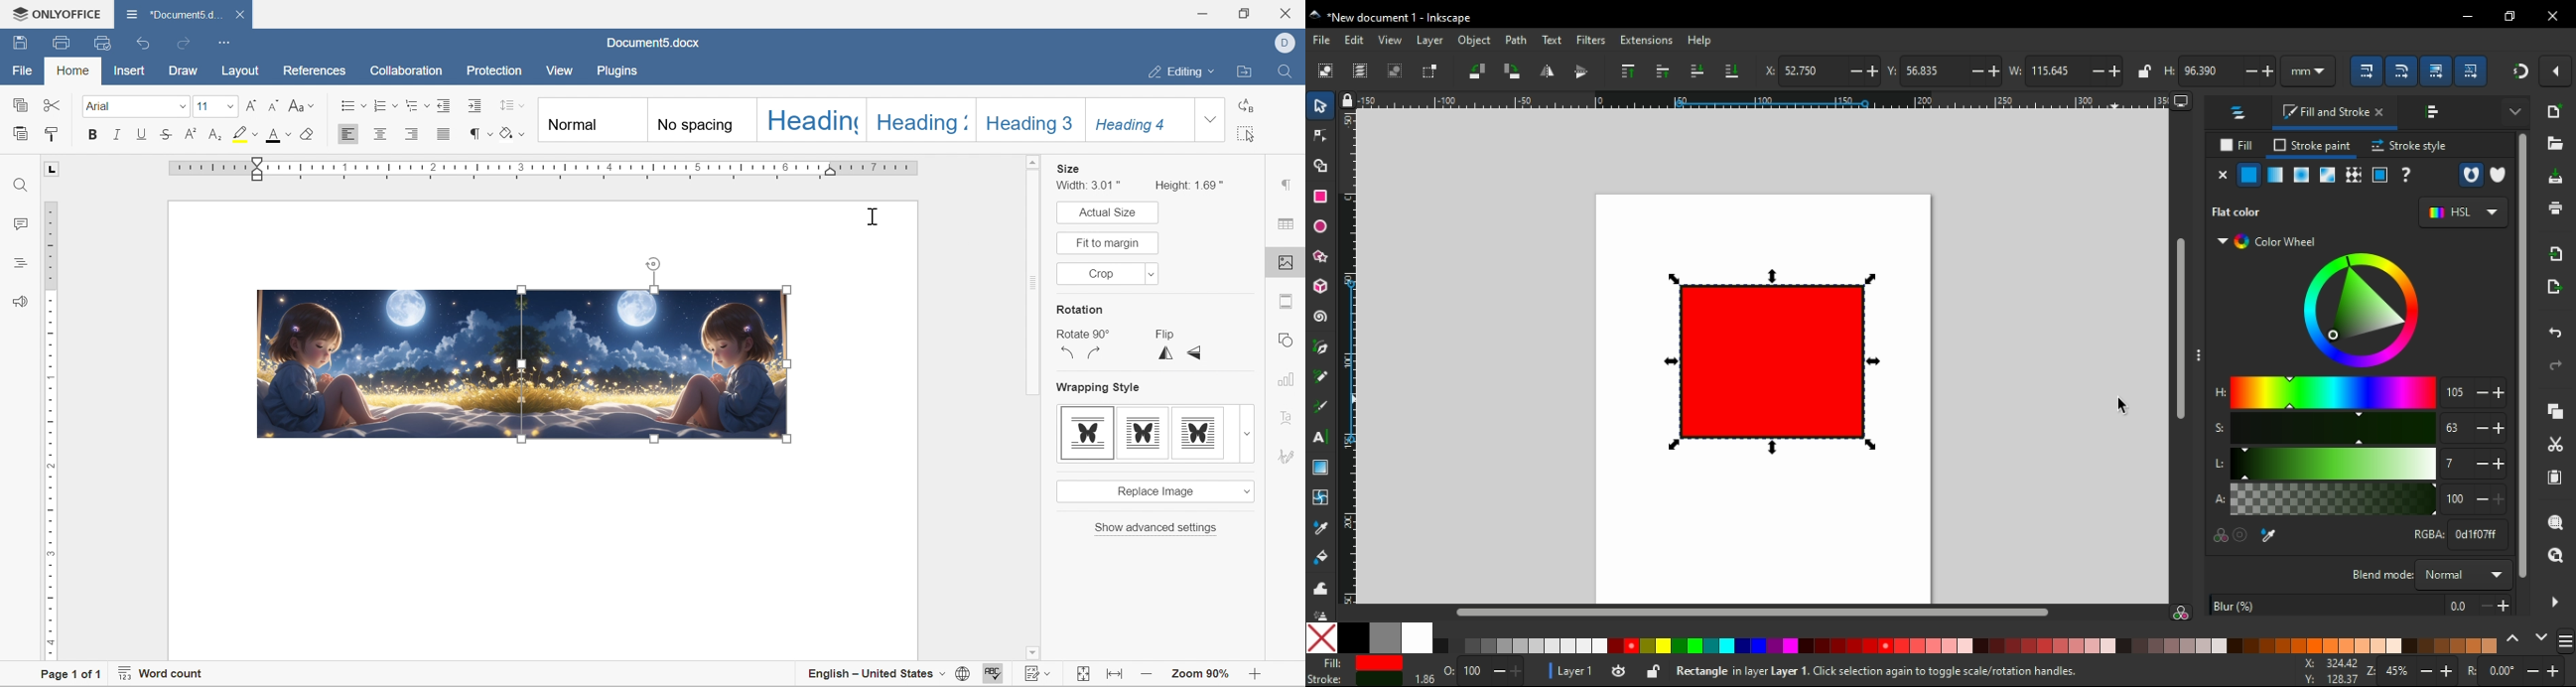  Describe the element at coordinates (1092, 185) in the screenshot. I see `width: 3.01` at that location.